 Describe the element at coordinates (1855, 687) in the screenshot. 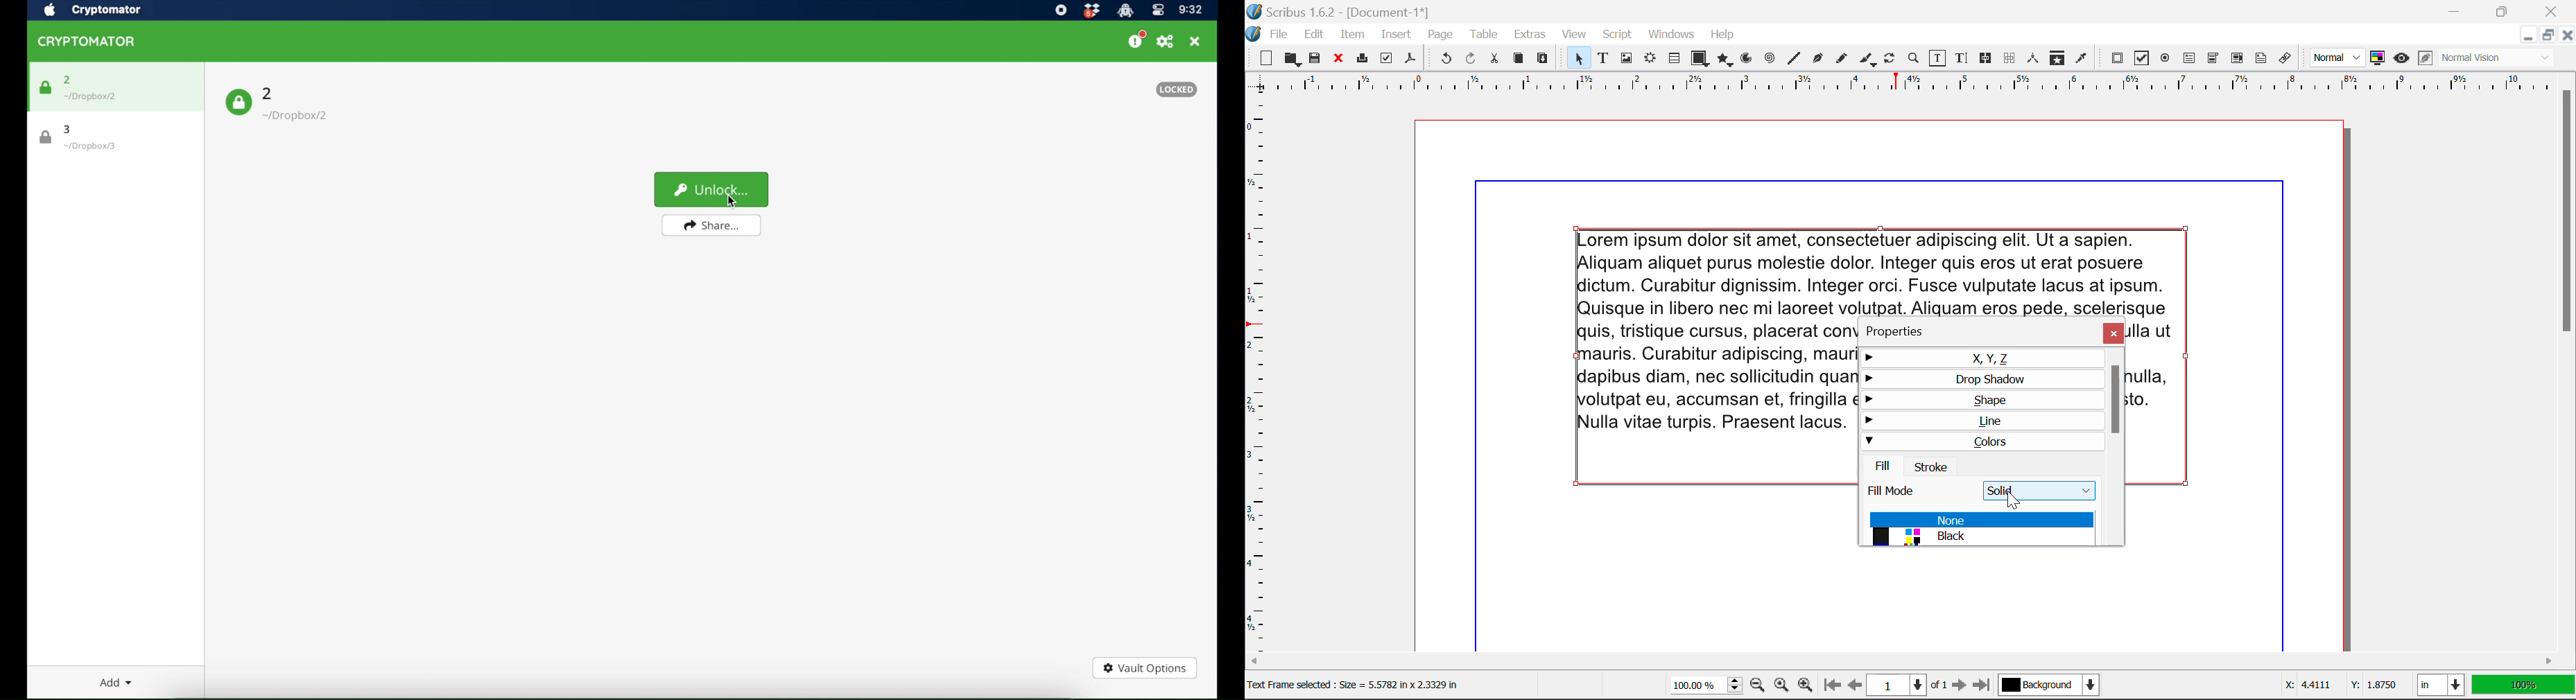

I see `Previous Page` at that location.